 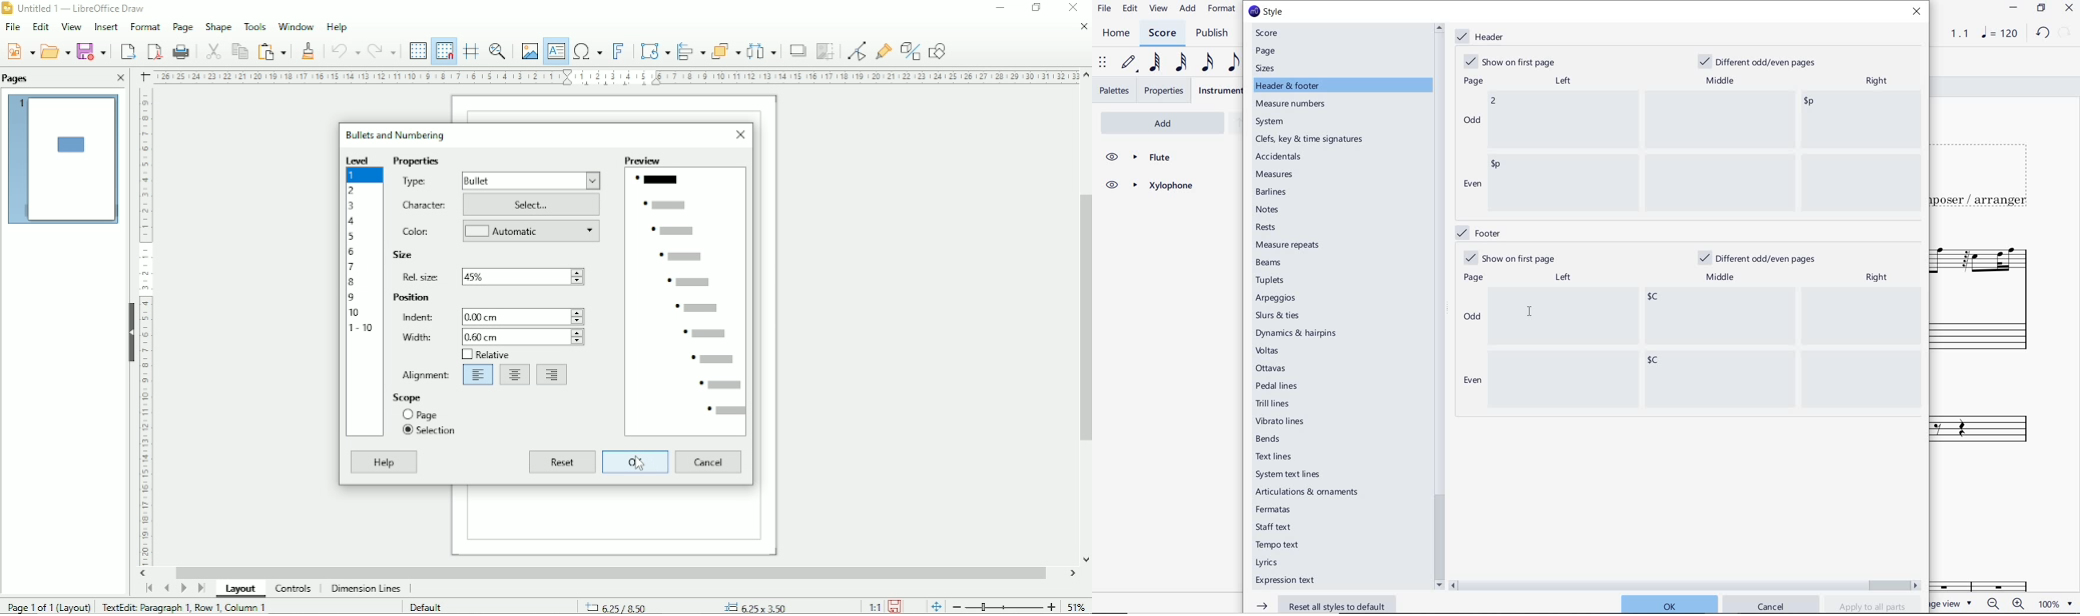 I want to click on Show glue point functions, so click(x=885, y=48).